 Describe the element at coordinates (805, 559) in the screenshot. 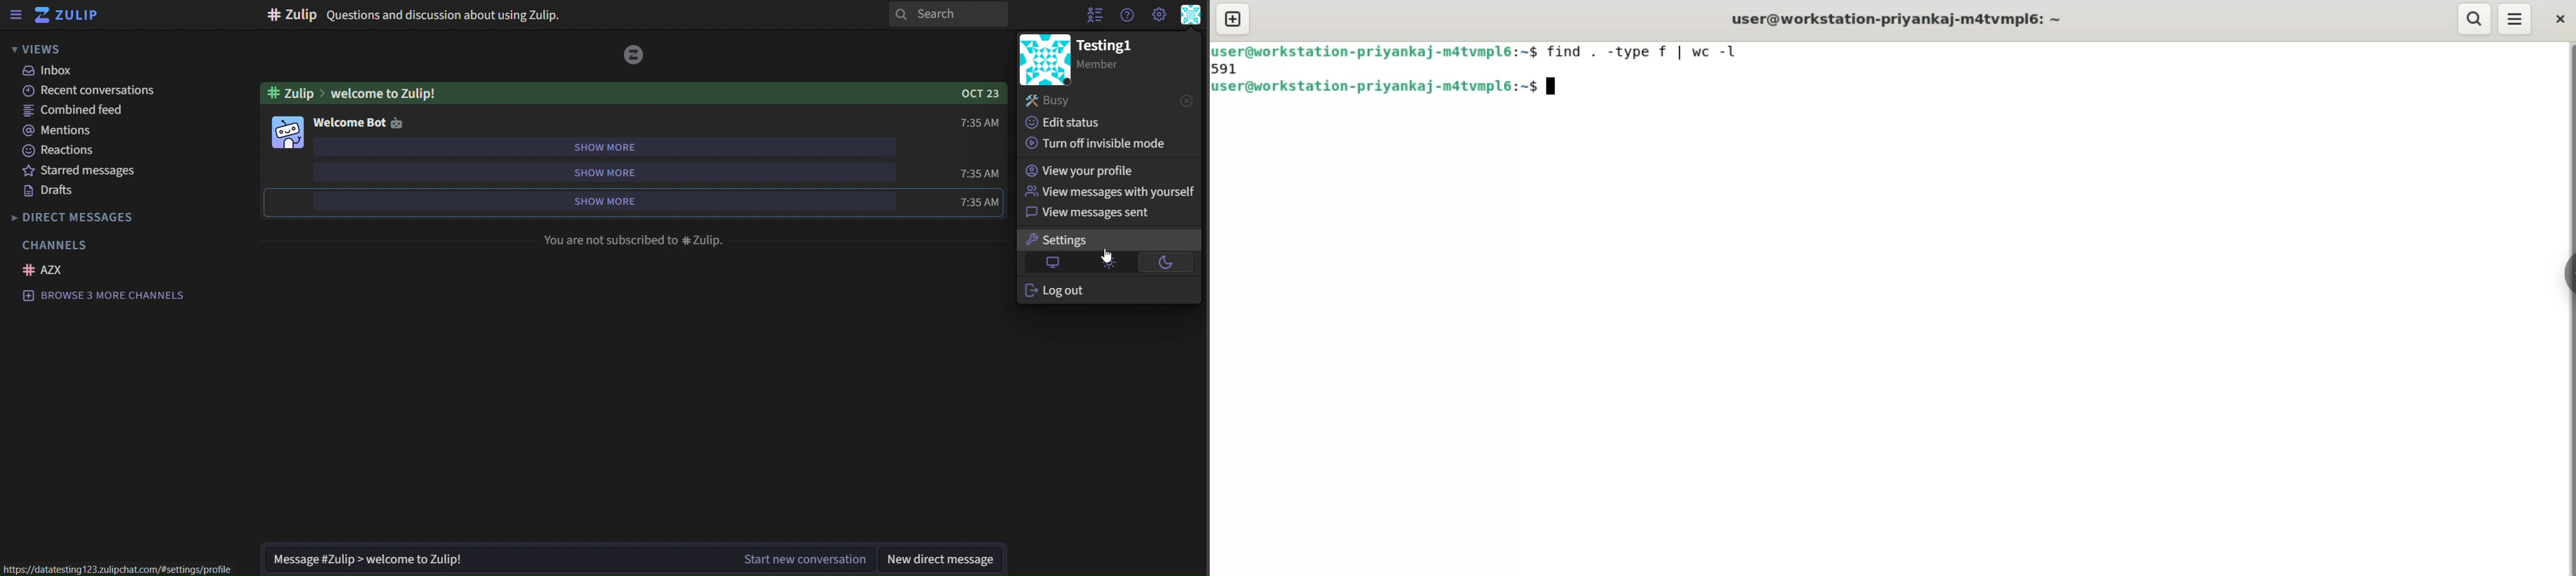

I see `start new conversation` at that location.